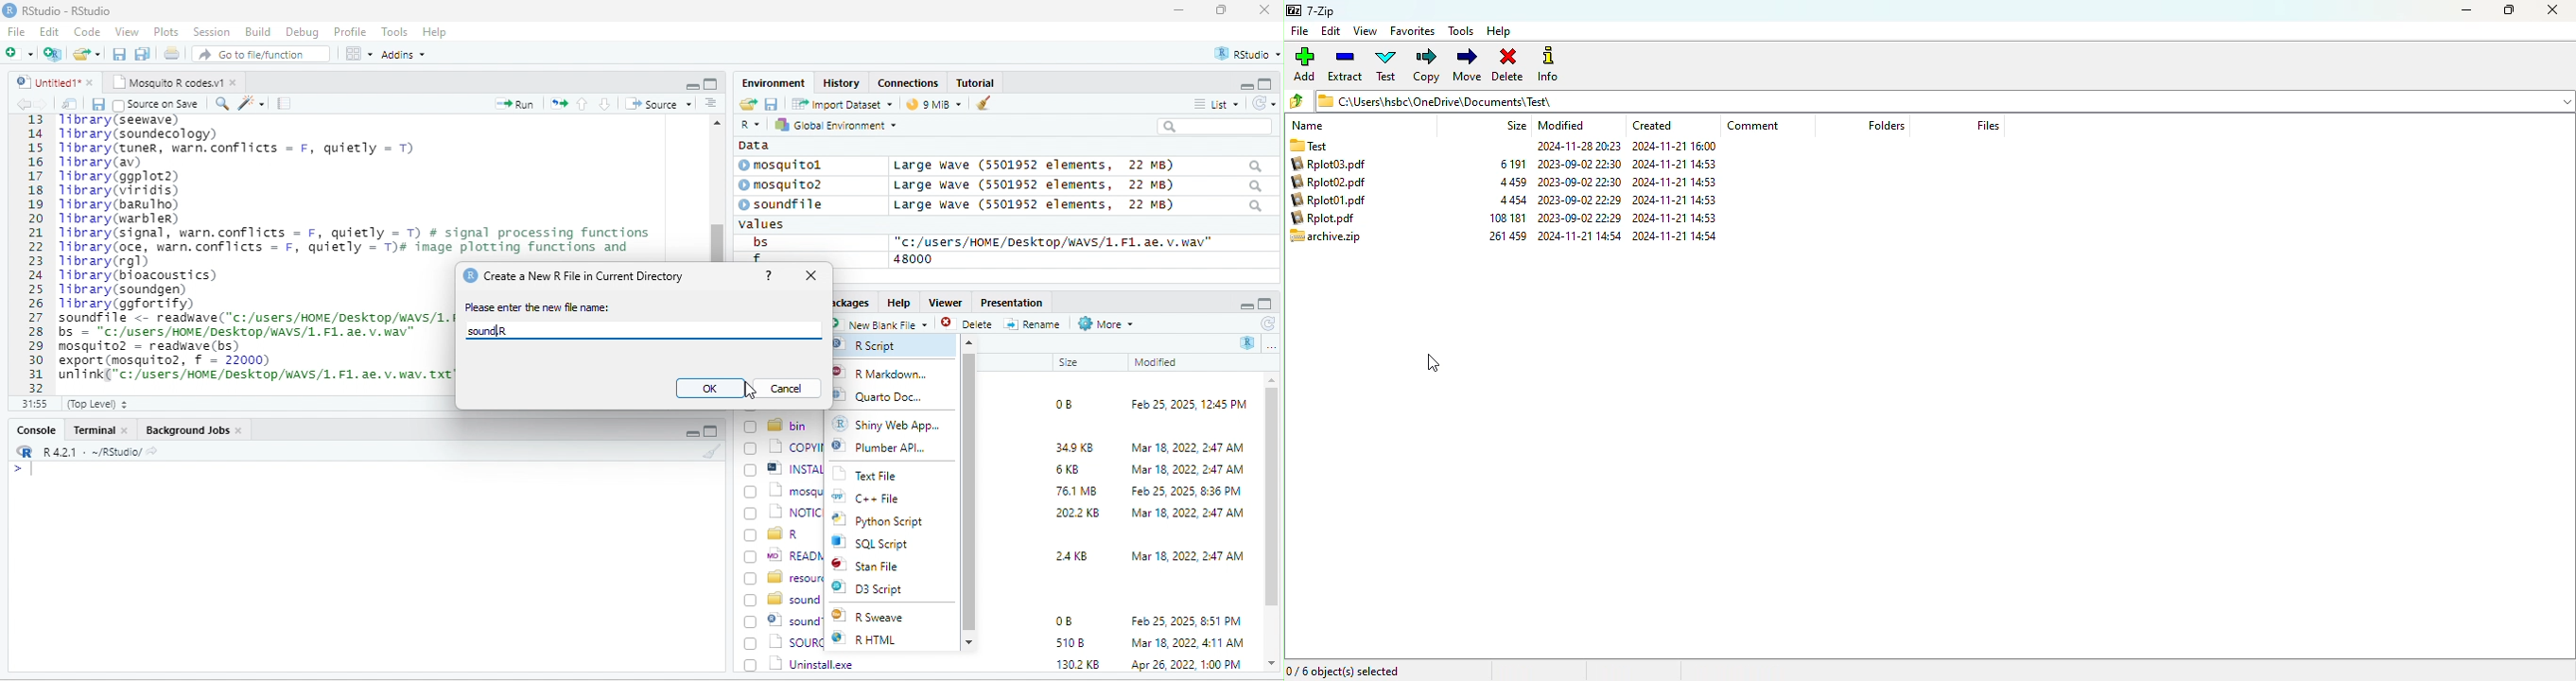 The height and width of the screenshot is (700, 2576). Describe the element at coordinates (773, 82) in the screenshot. I see `Environment` at that location.